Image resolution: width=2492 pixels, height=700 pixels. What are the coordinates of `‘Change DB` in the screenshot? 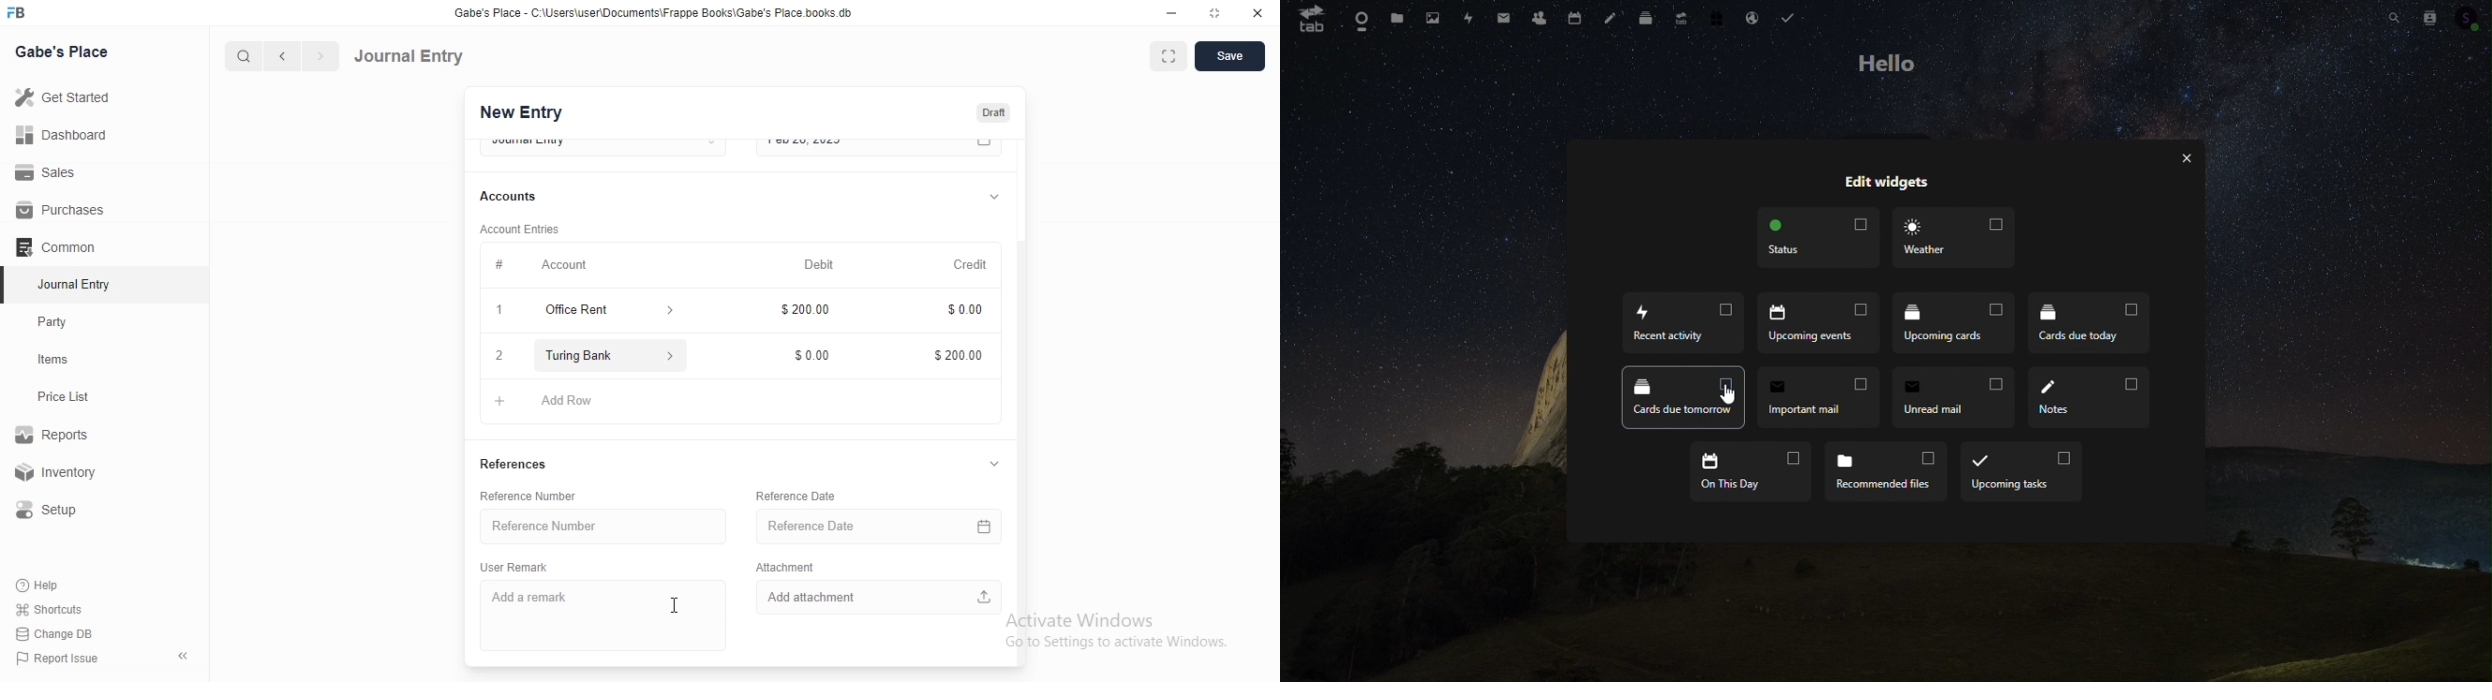 It's located at (55, 634).